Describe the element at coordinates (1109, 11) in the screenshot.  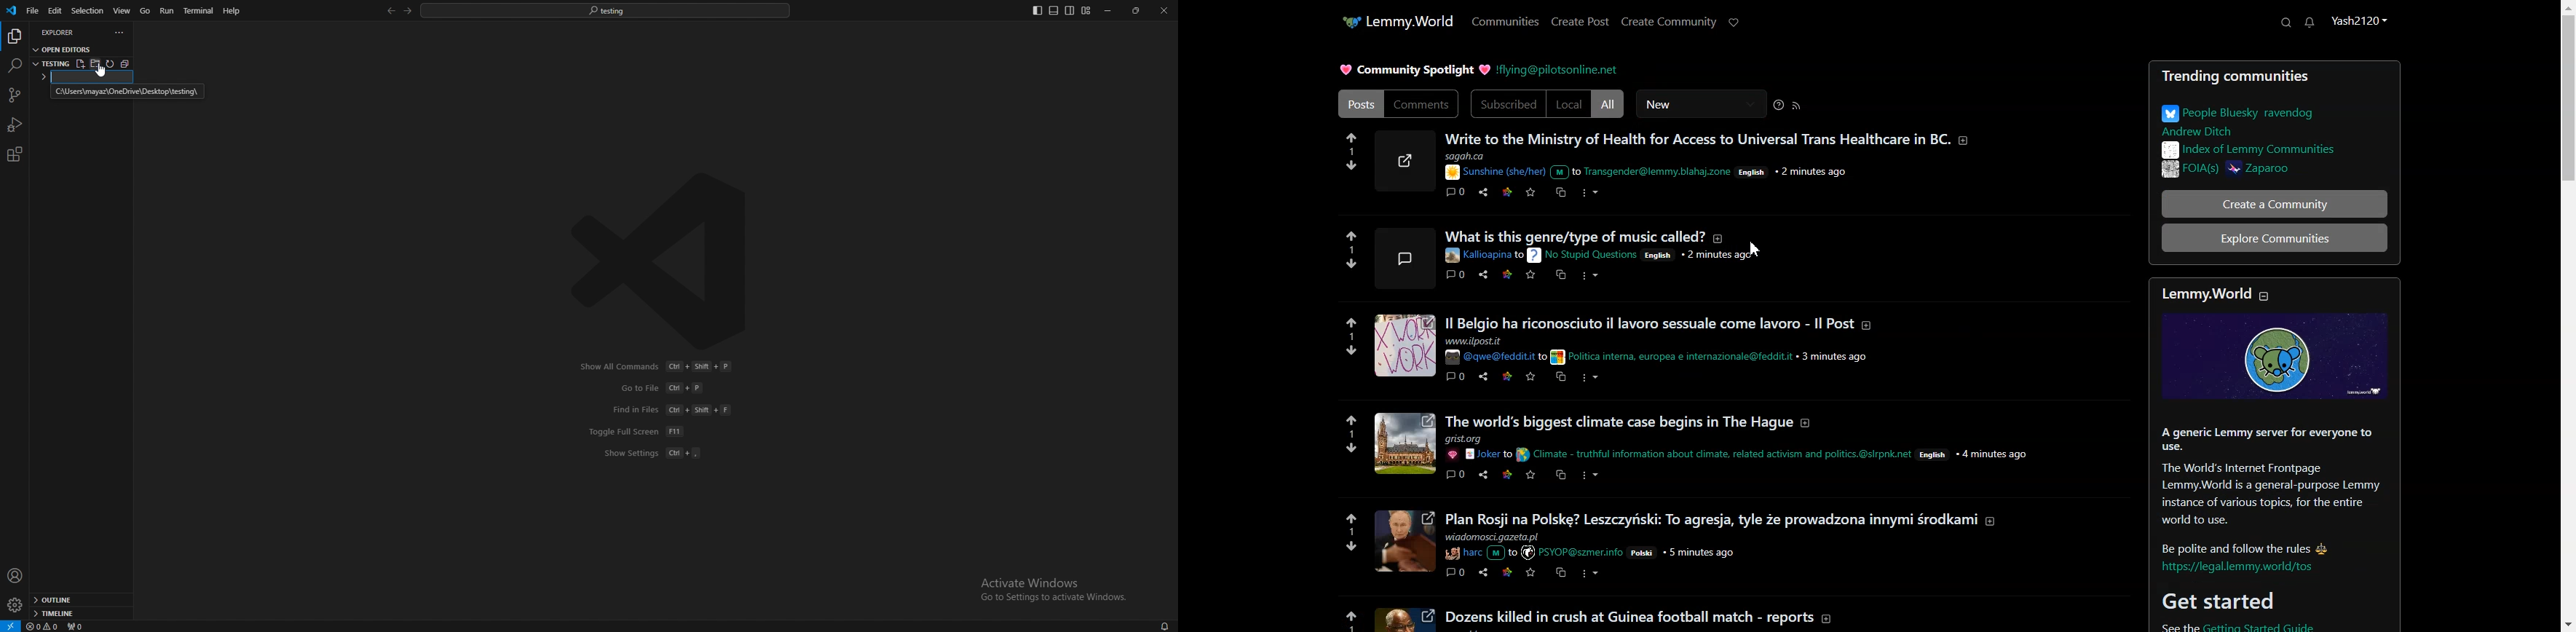
I see `minimize` at that location.